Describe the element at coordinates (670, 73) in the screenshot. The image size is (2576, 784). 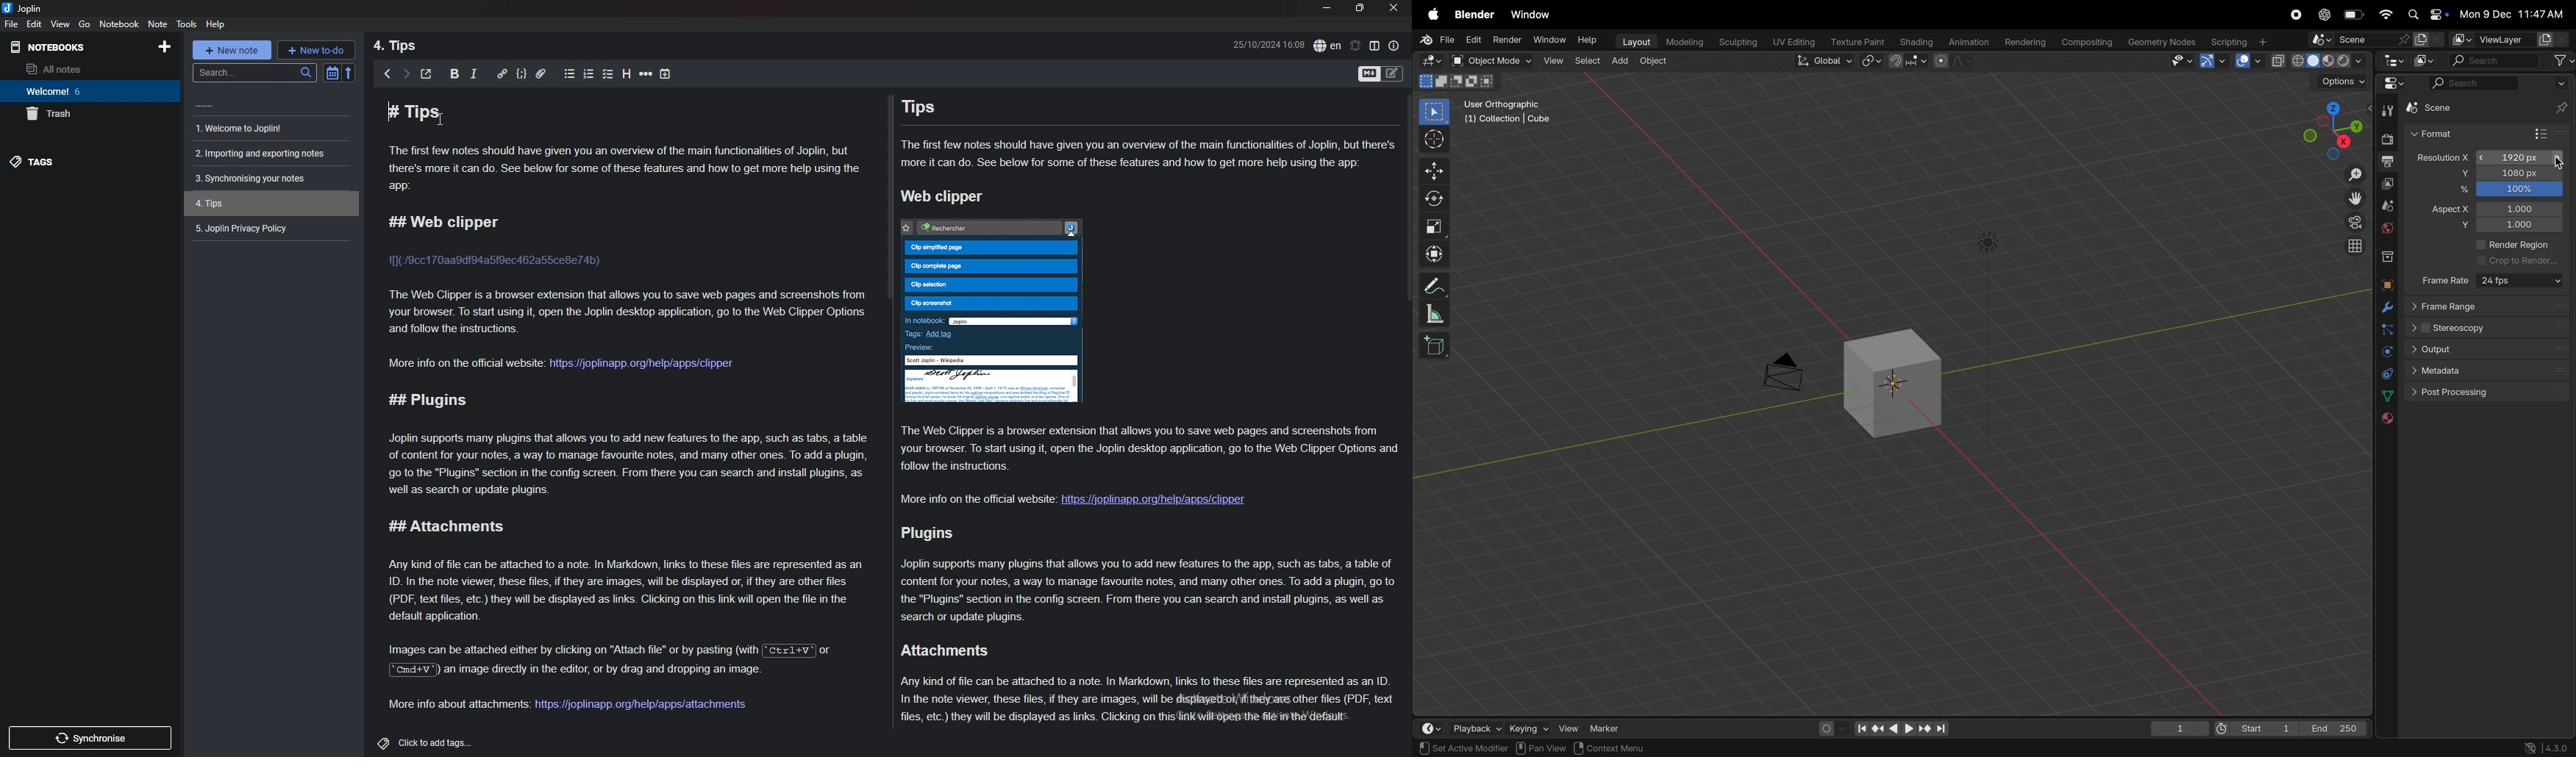
I see `table` at that location.